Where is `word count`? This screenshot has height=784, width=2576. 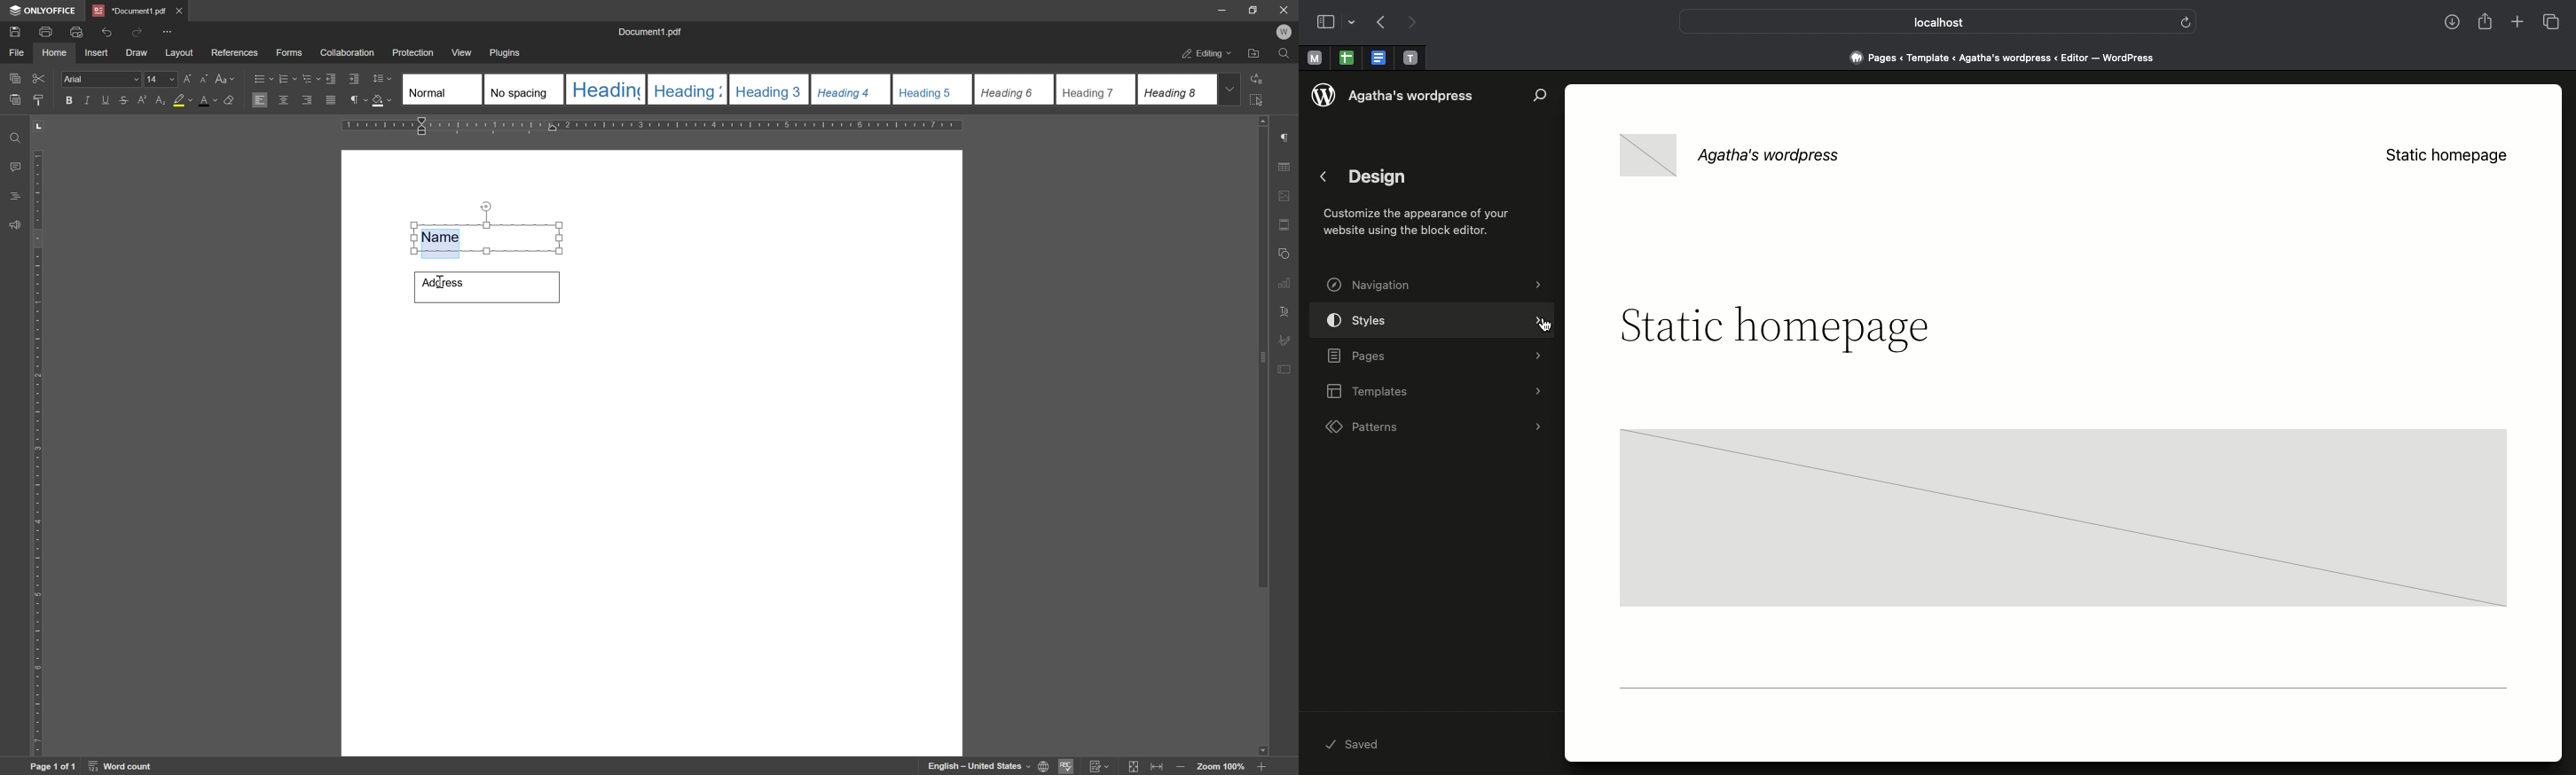 word count is located at coordinates (123, 767).